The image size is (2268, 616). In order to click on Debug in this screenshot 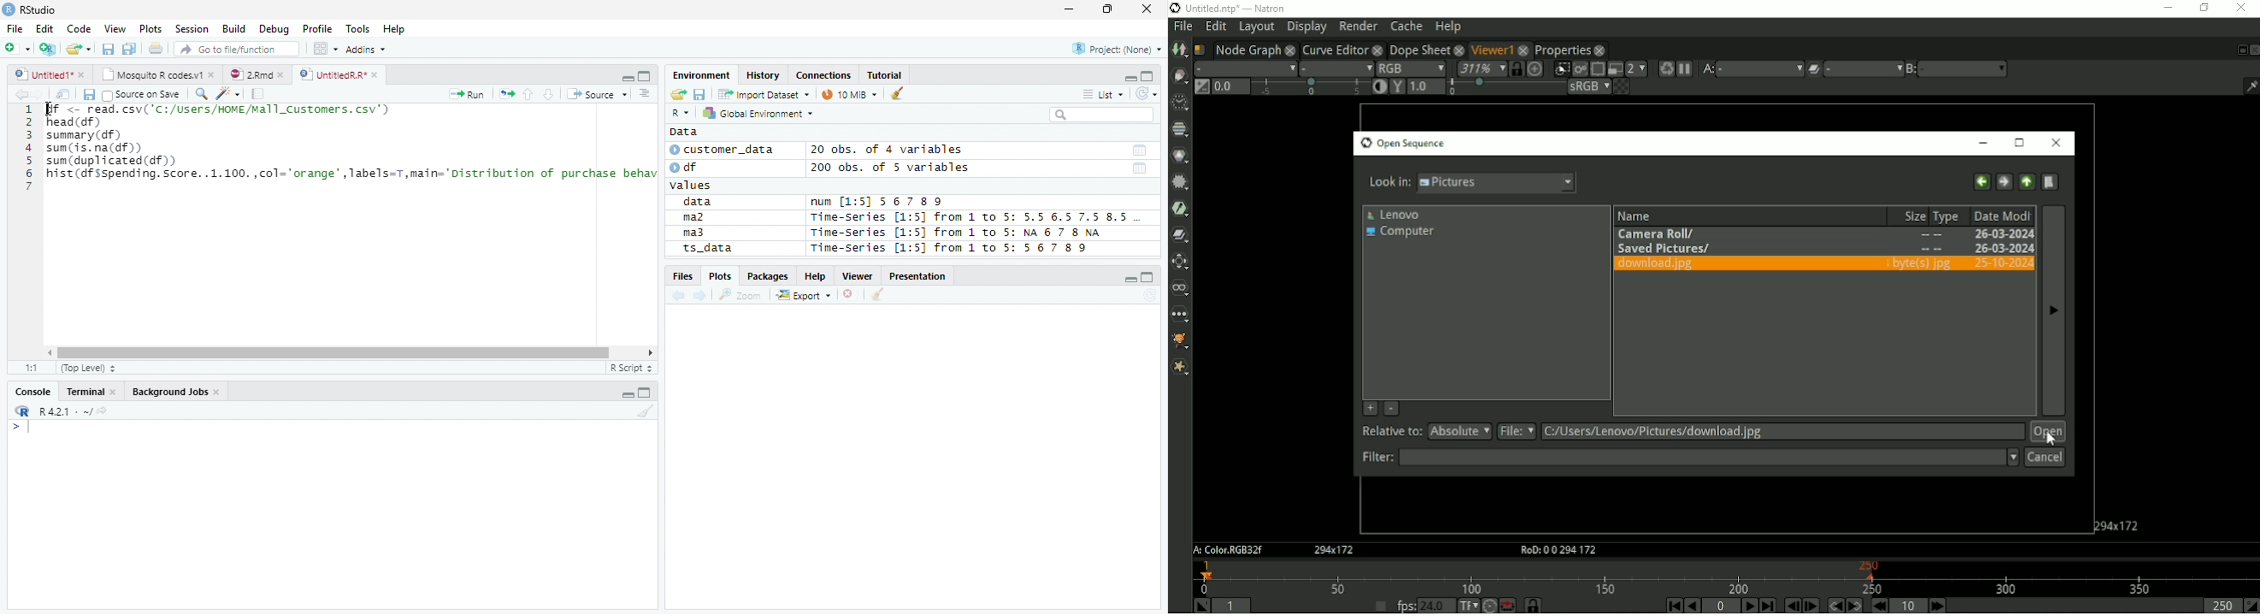, I will do `click(275, 30)`.